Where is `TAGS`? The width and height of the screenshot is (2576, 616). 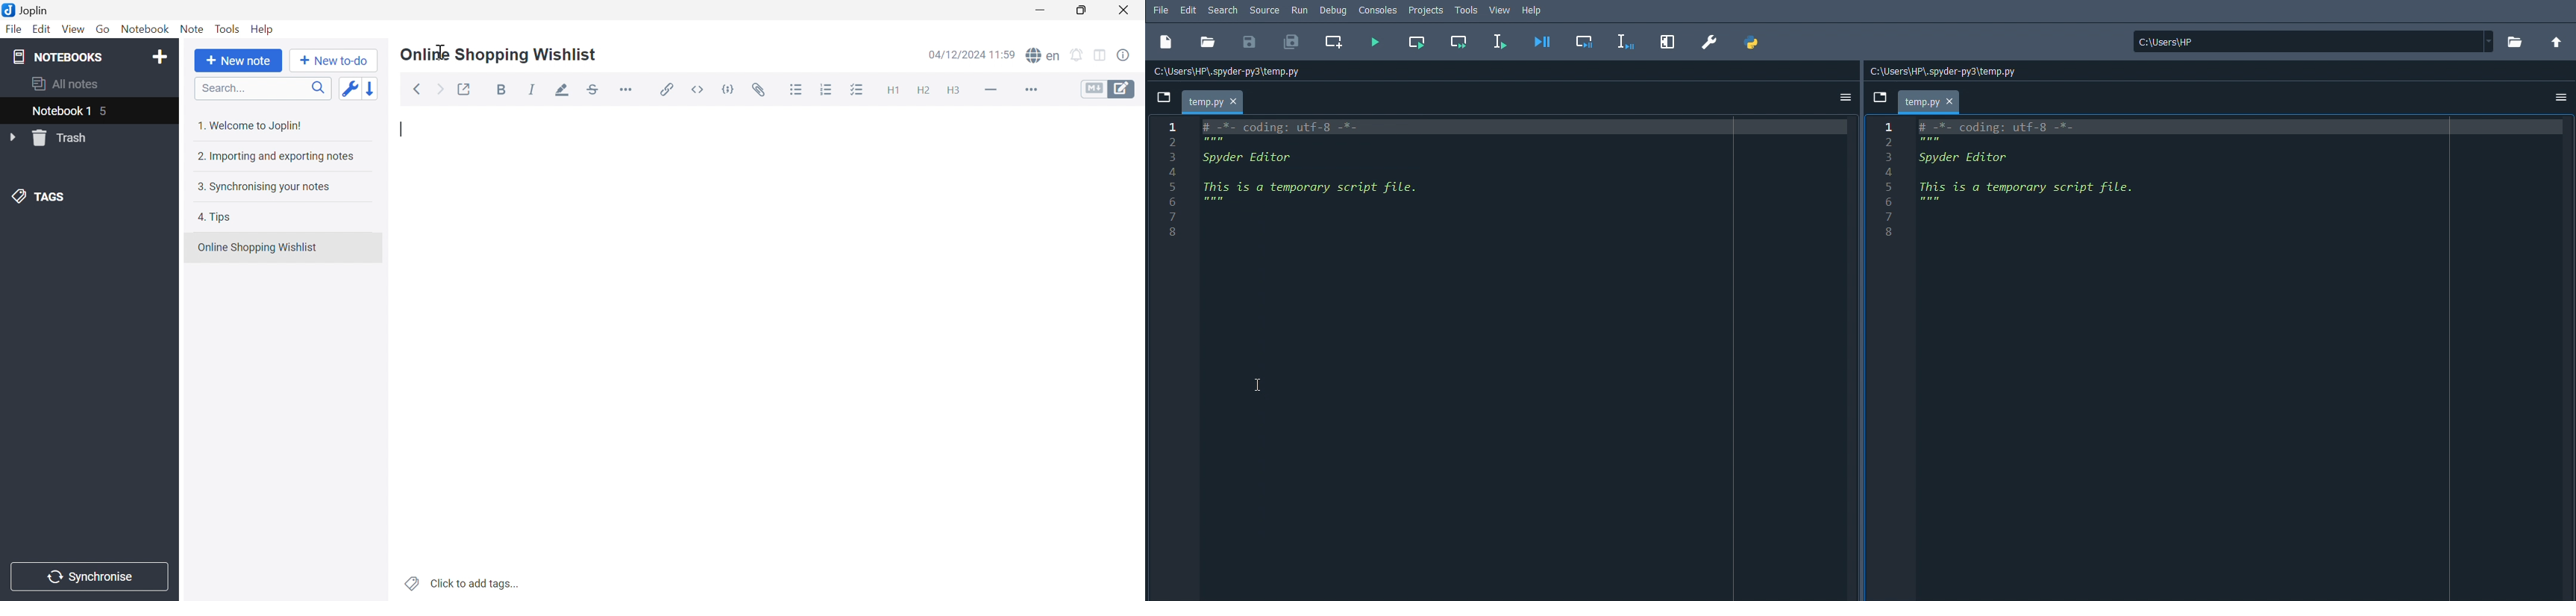
TAGS is located at coordinates (42, 196).